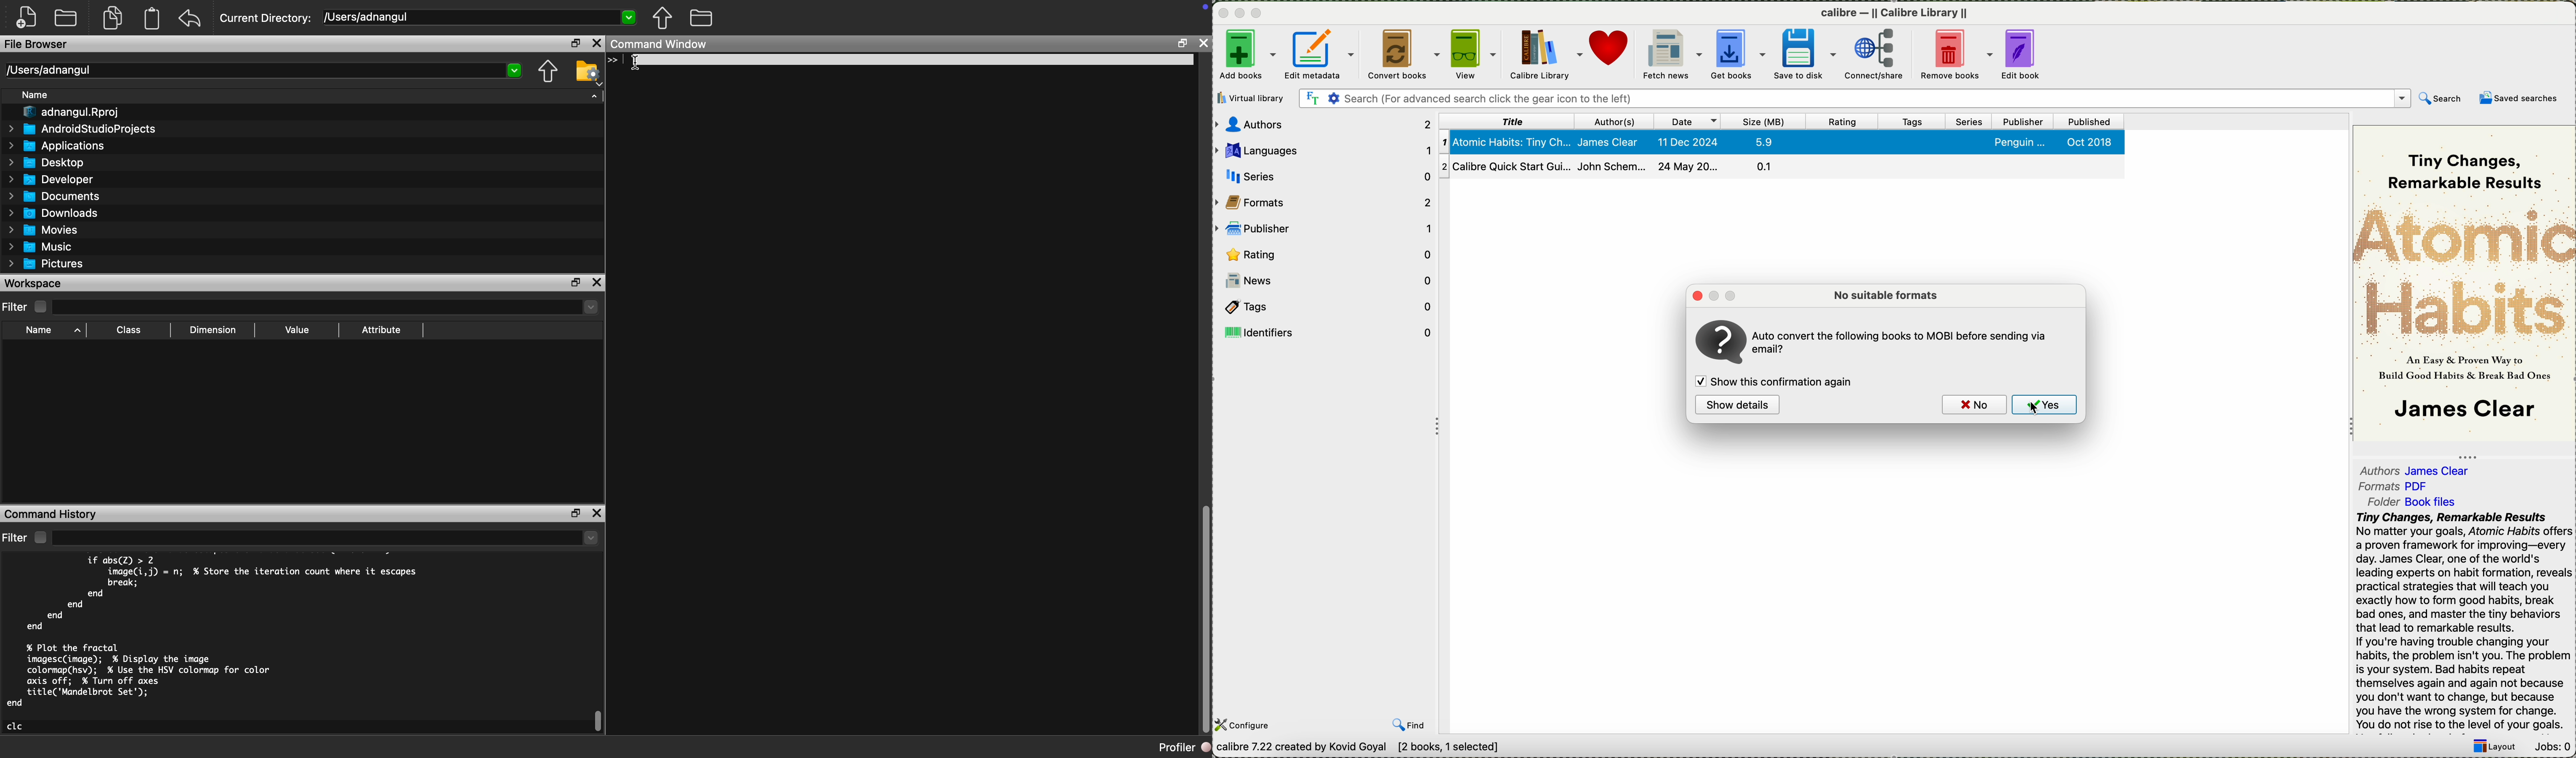 The height and width of the screenshot is (784, 2576). Describe the element at coordinates (1203, 44) in the screenshot. I see `Close ` at that location.